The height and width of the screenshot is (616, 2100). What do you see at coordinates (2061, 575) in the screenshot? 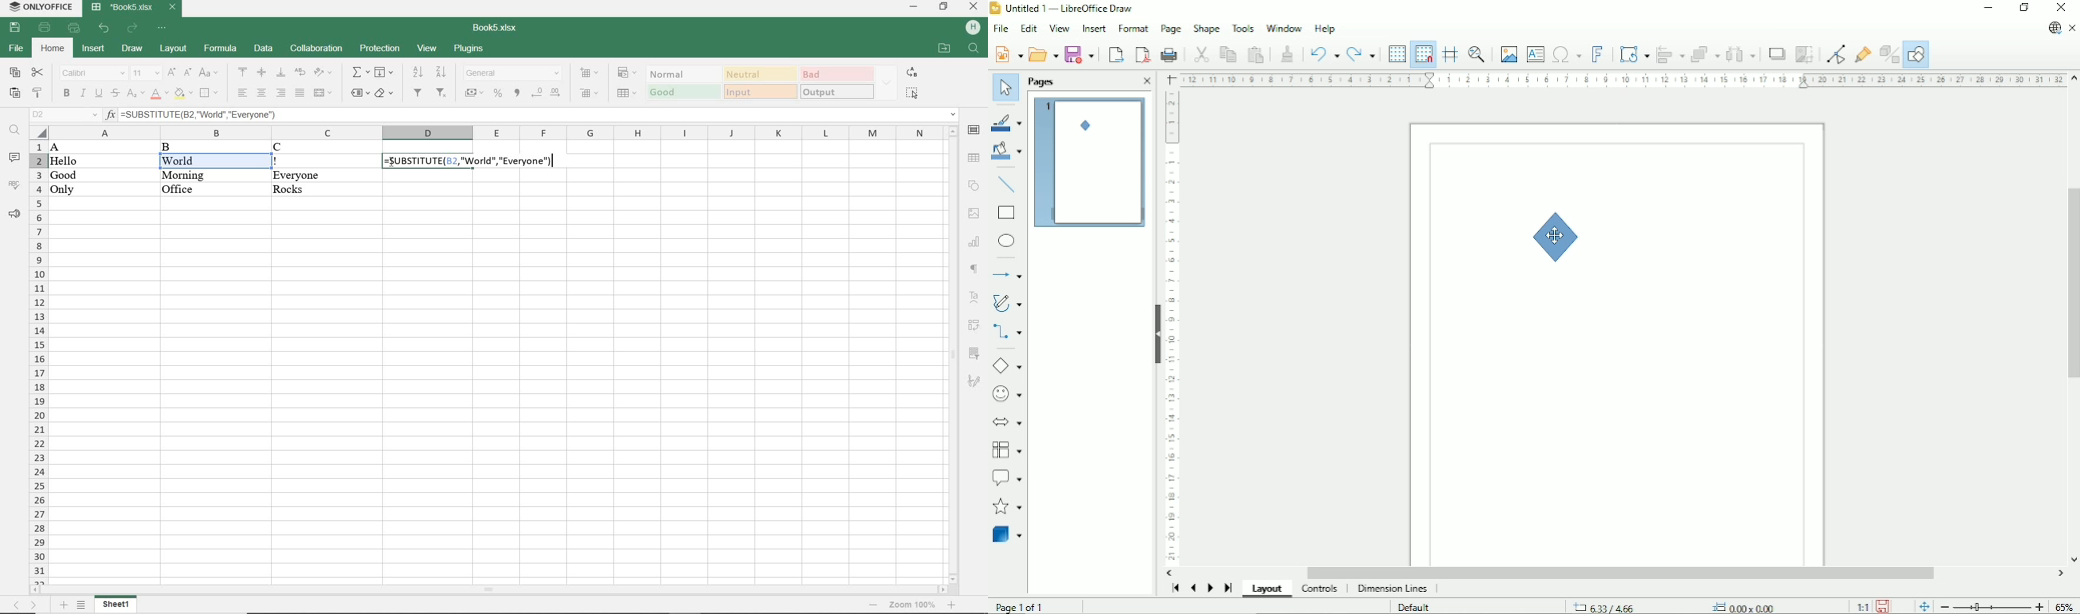
I see `Horizontal scroll button` at bounding box center [2061, 575].